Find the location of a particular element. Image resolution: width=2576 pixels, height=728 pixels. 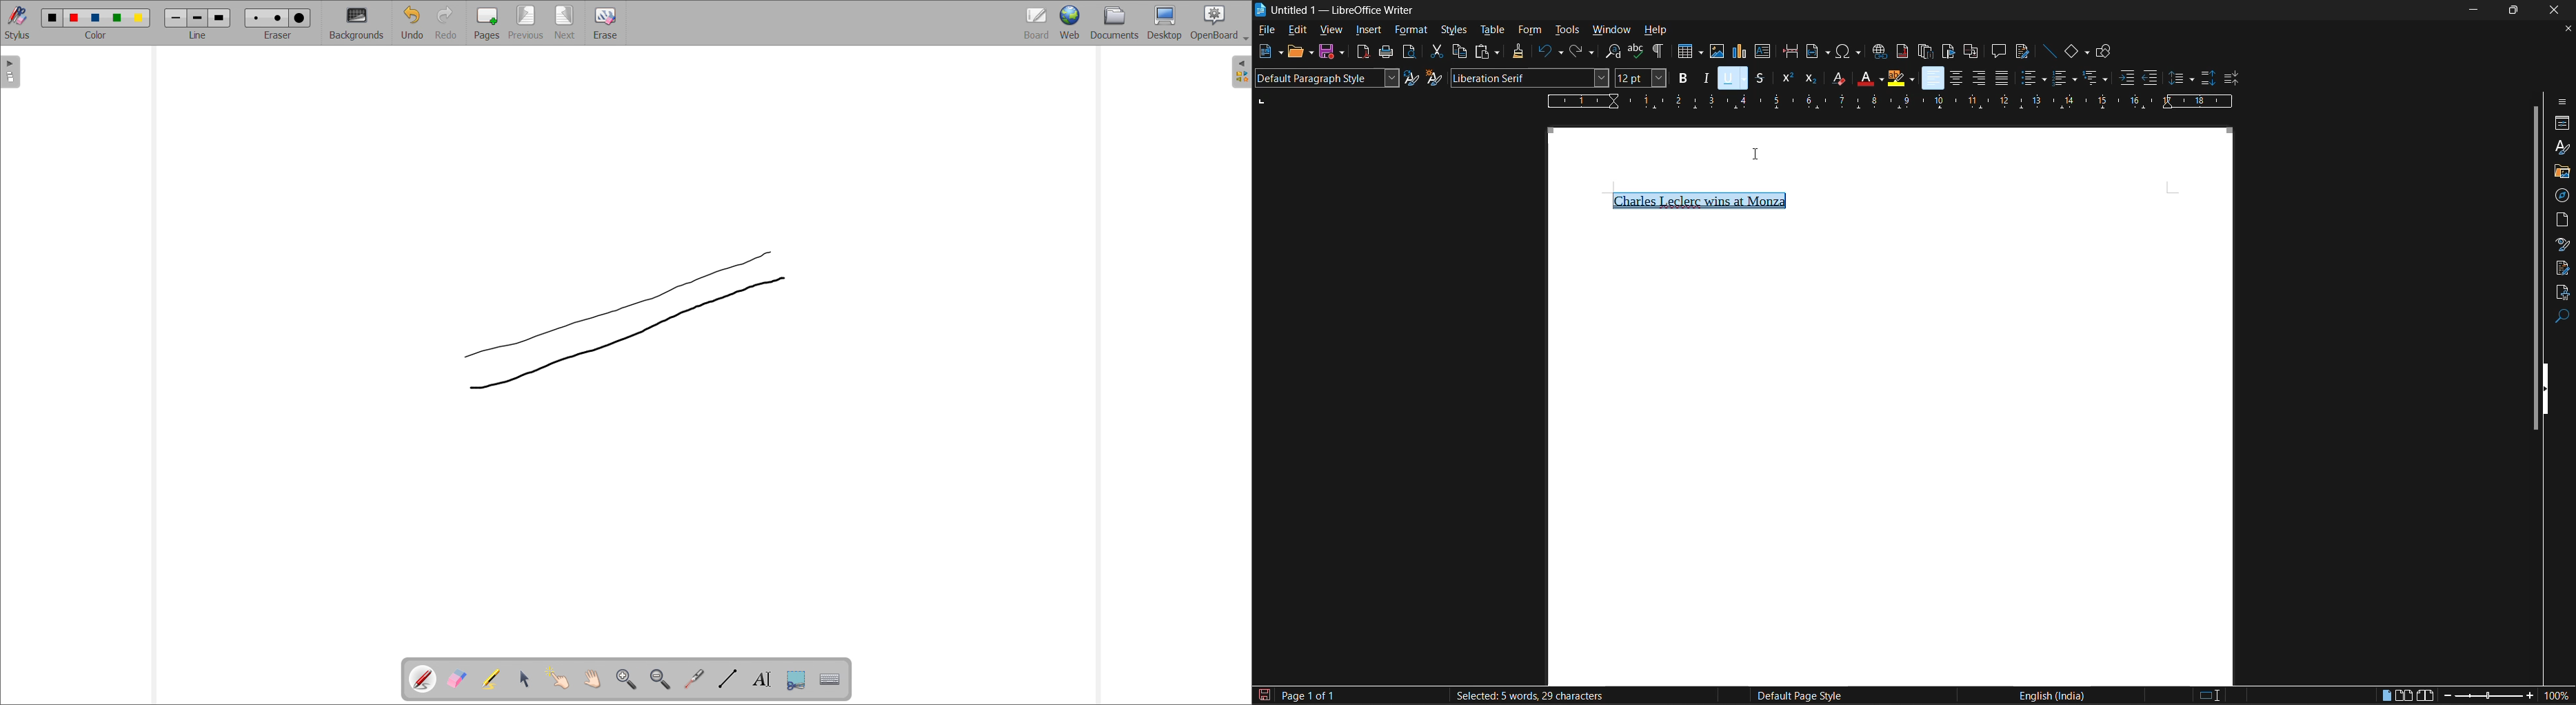

vertical slide bar is located at coordinates (2535, 266).